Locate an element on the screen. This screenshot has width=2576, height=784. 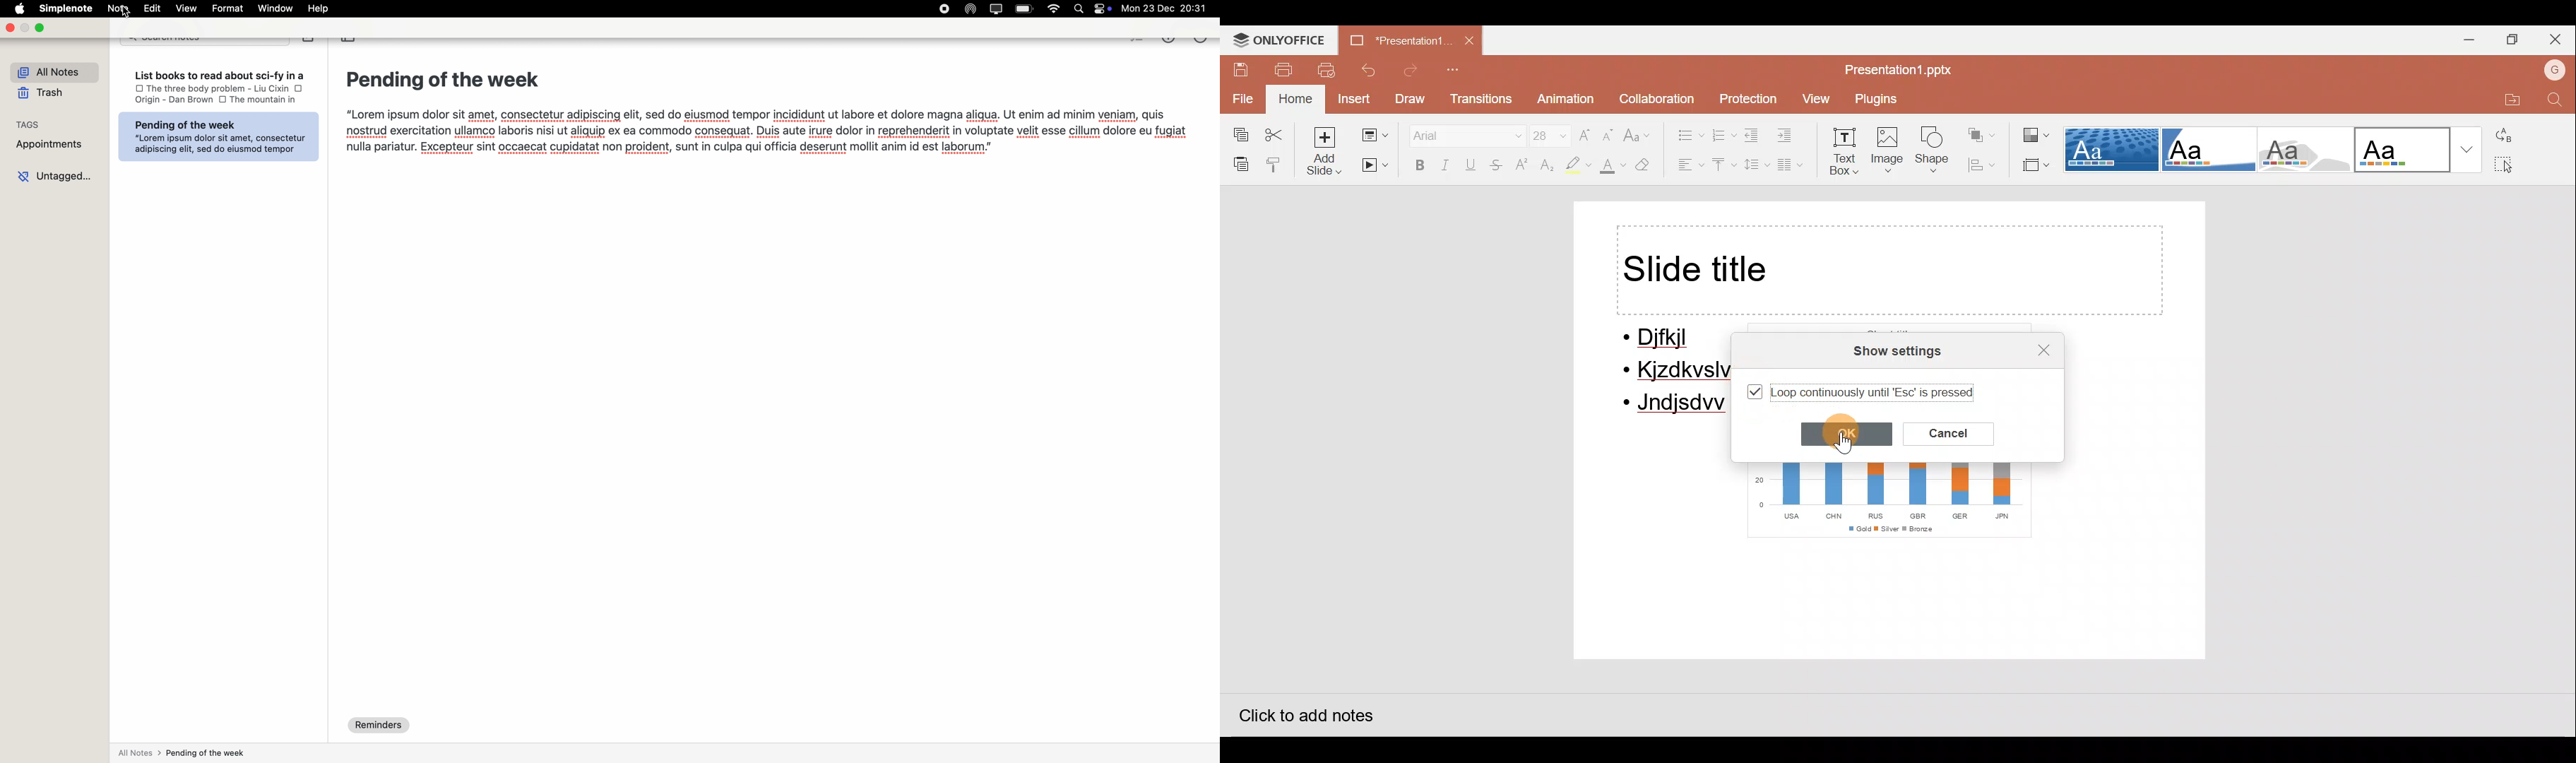
window is located at coordinates (275, 8).